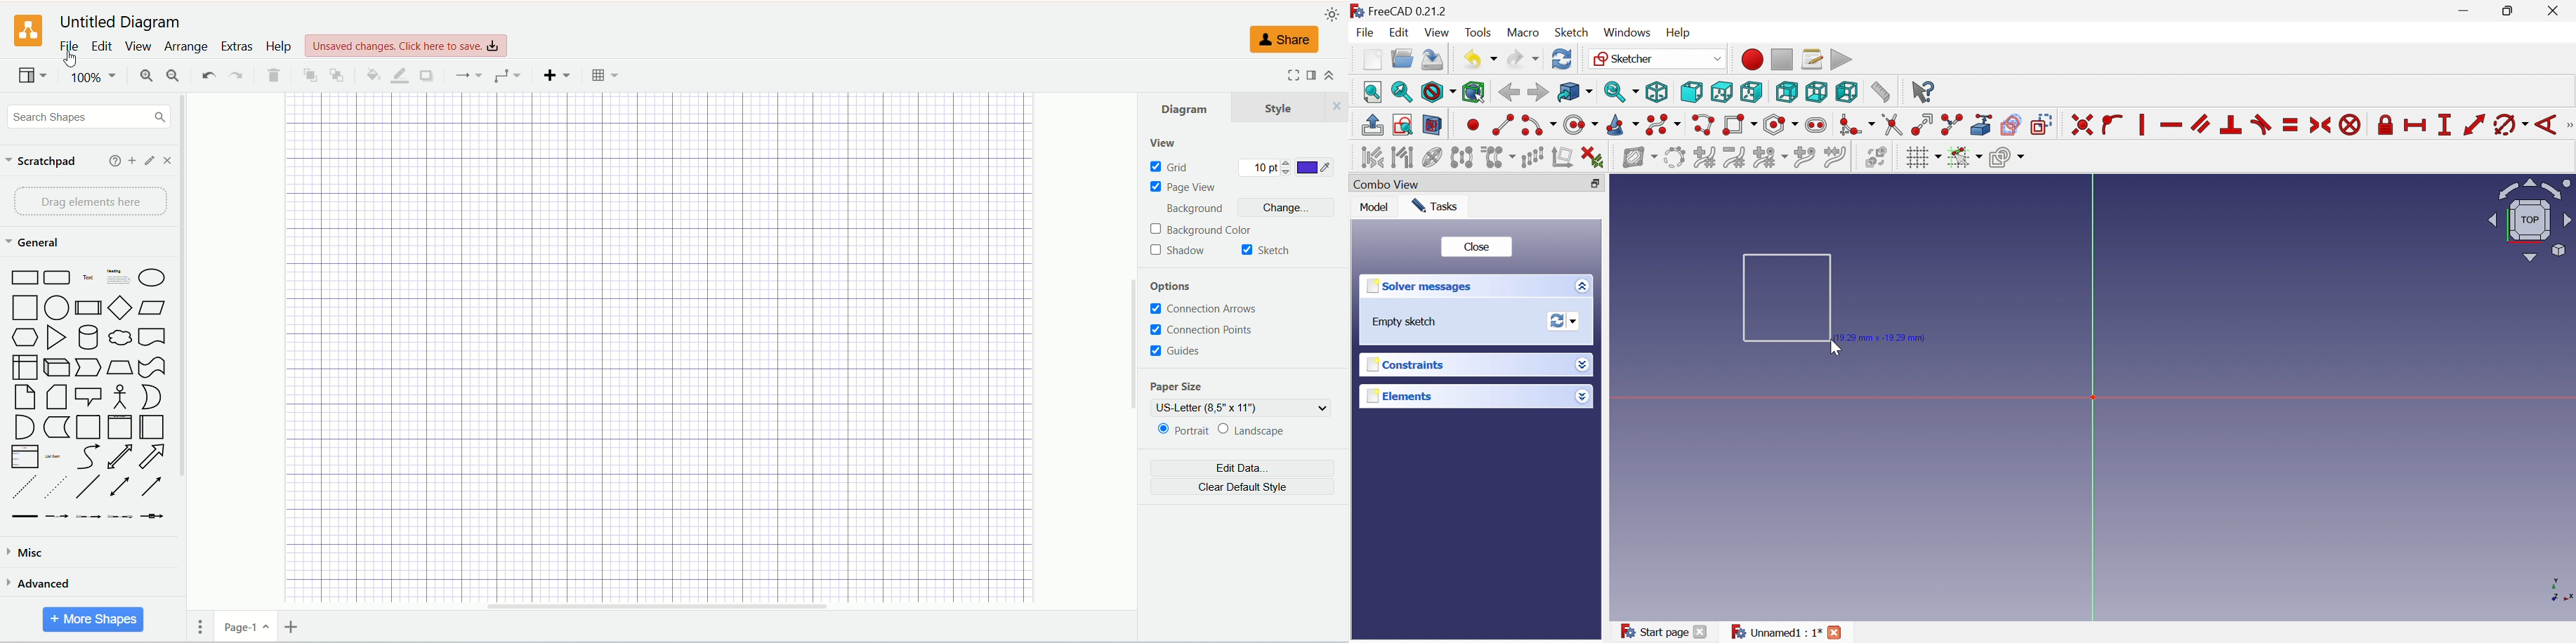 Image resolution: width=2576 pixels, height=644 pixels. I want to click on Document, so click(151, 338).